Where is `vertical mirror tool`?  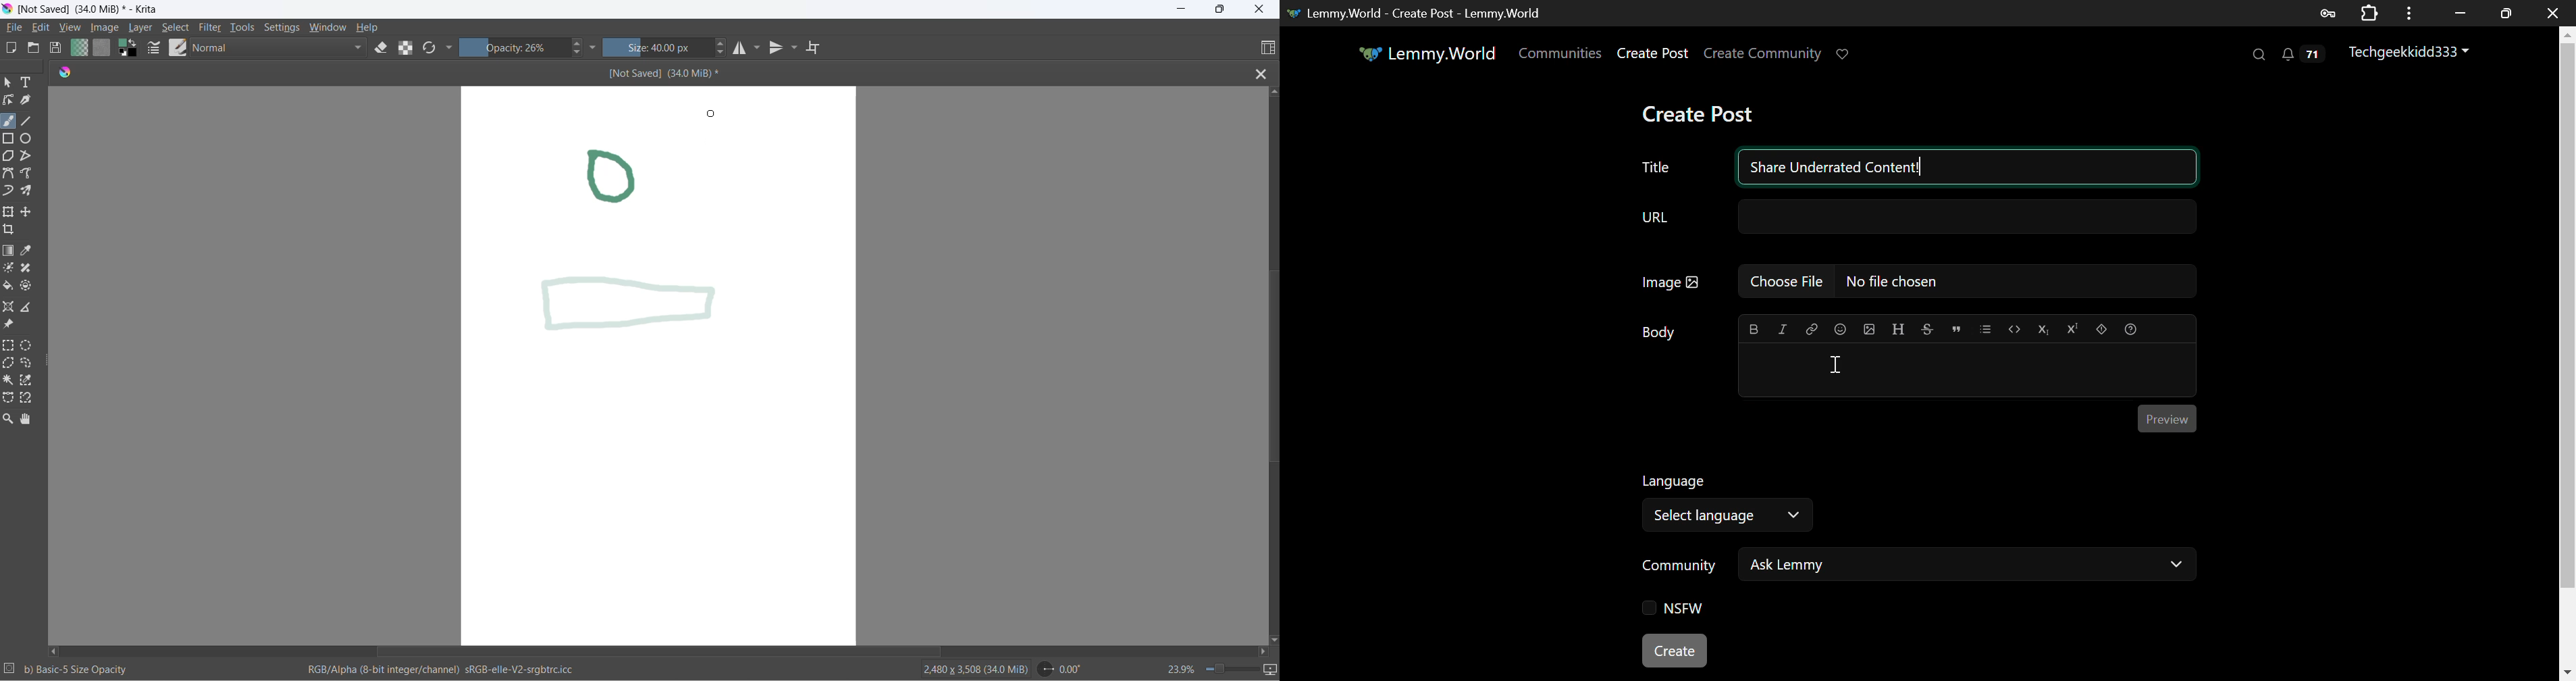
vertical mirror tool is located at coordinates (778, 48).